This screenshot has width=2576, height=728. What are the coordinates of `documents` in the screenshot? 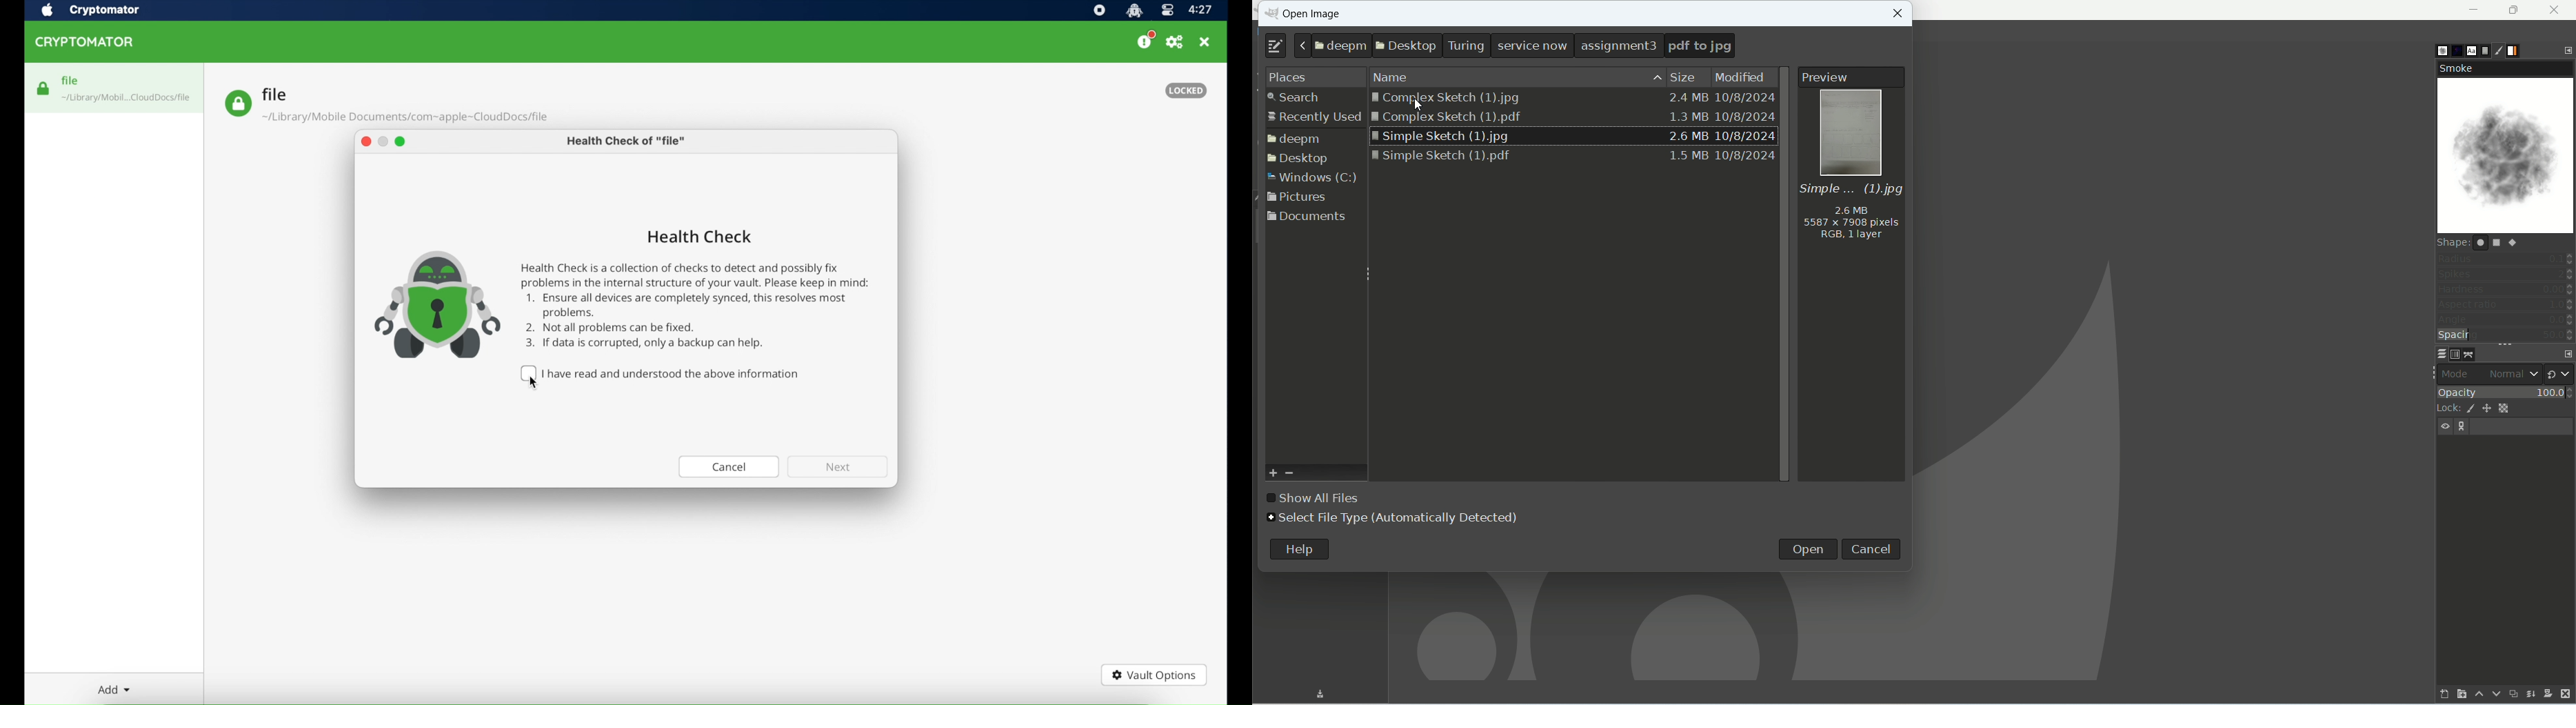 It's located at (1307, 219).